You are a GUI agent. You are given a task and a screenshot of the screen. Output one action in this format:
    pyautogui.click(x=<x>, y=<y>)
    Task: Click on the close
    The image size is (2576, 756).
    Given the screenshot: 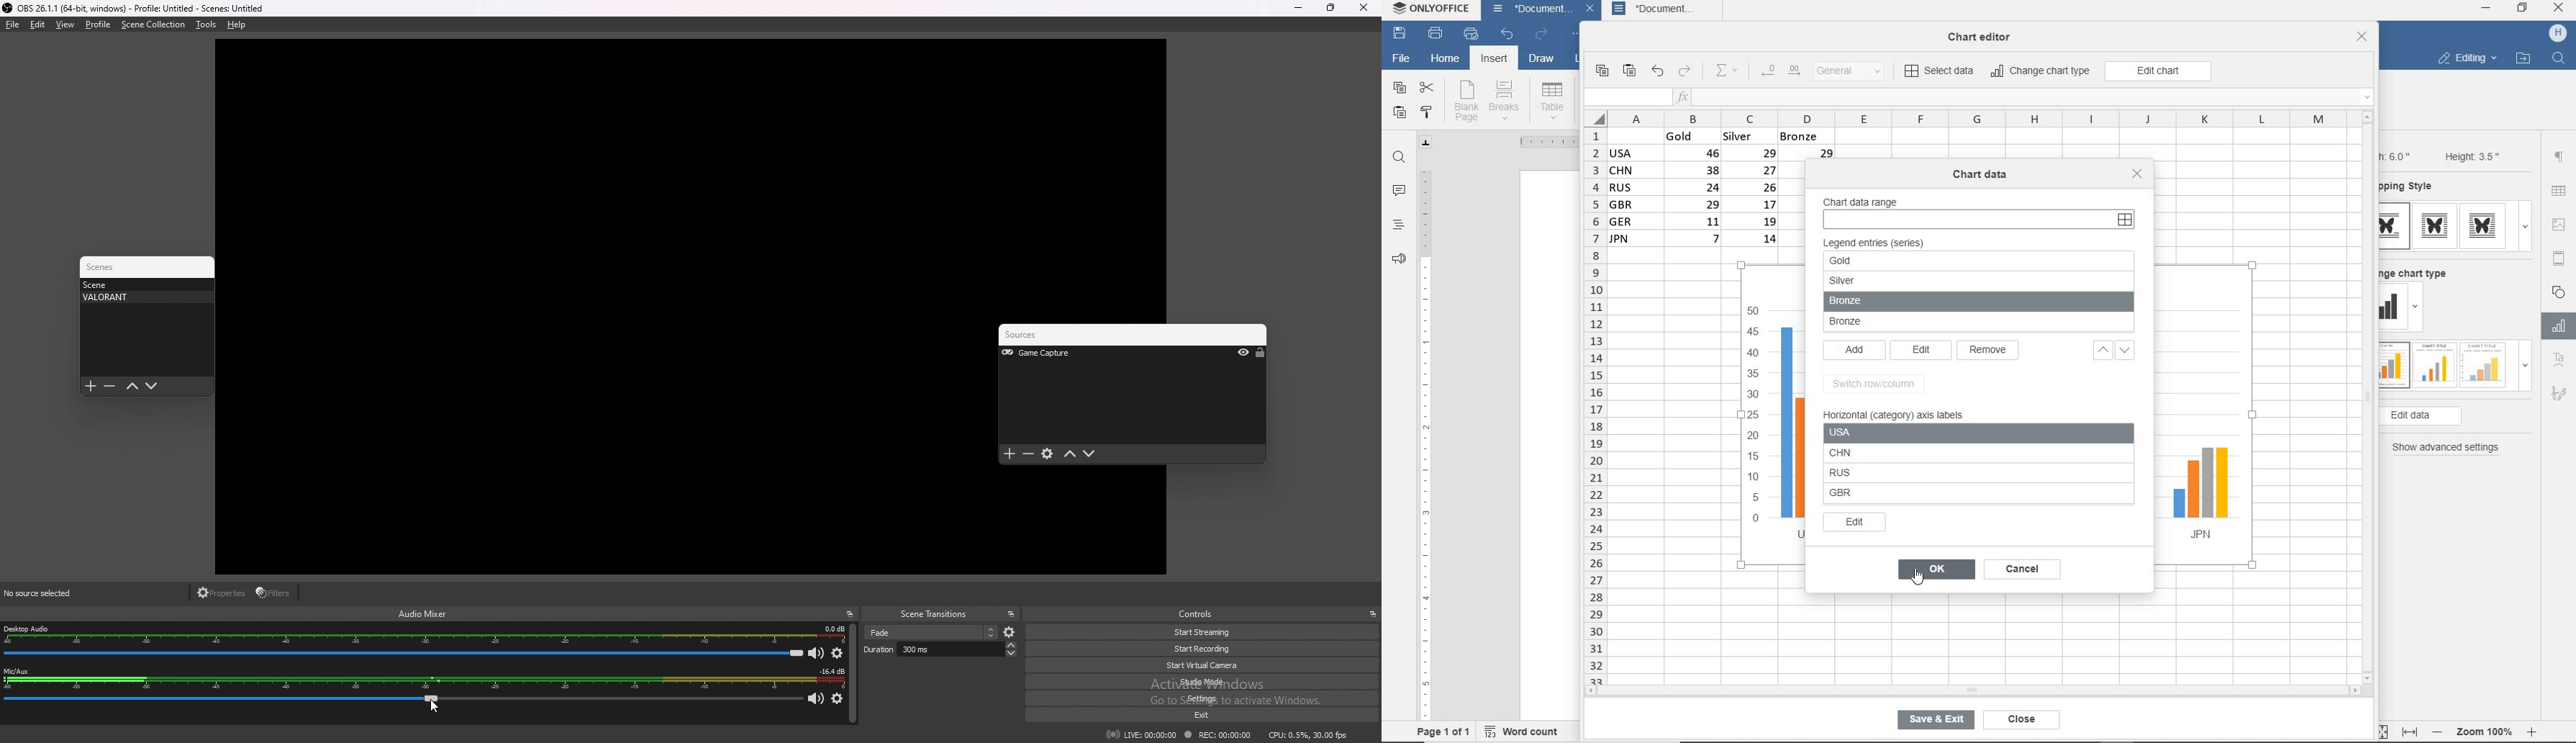 What is the action you would take?
    pyautogui.click(x=1364, y=8)
    